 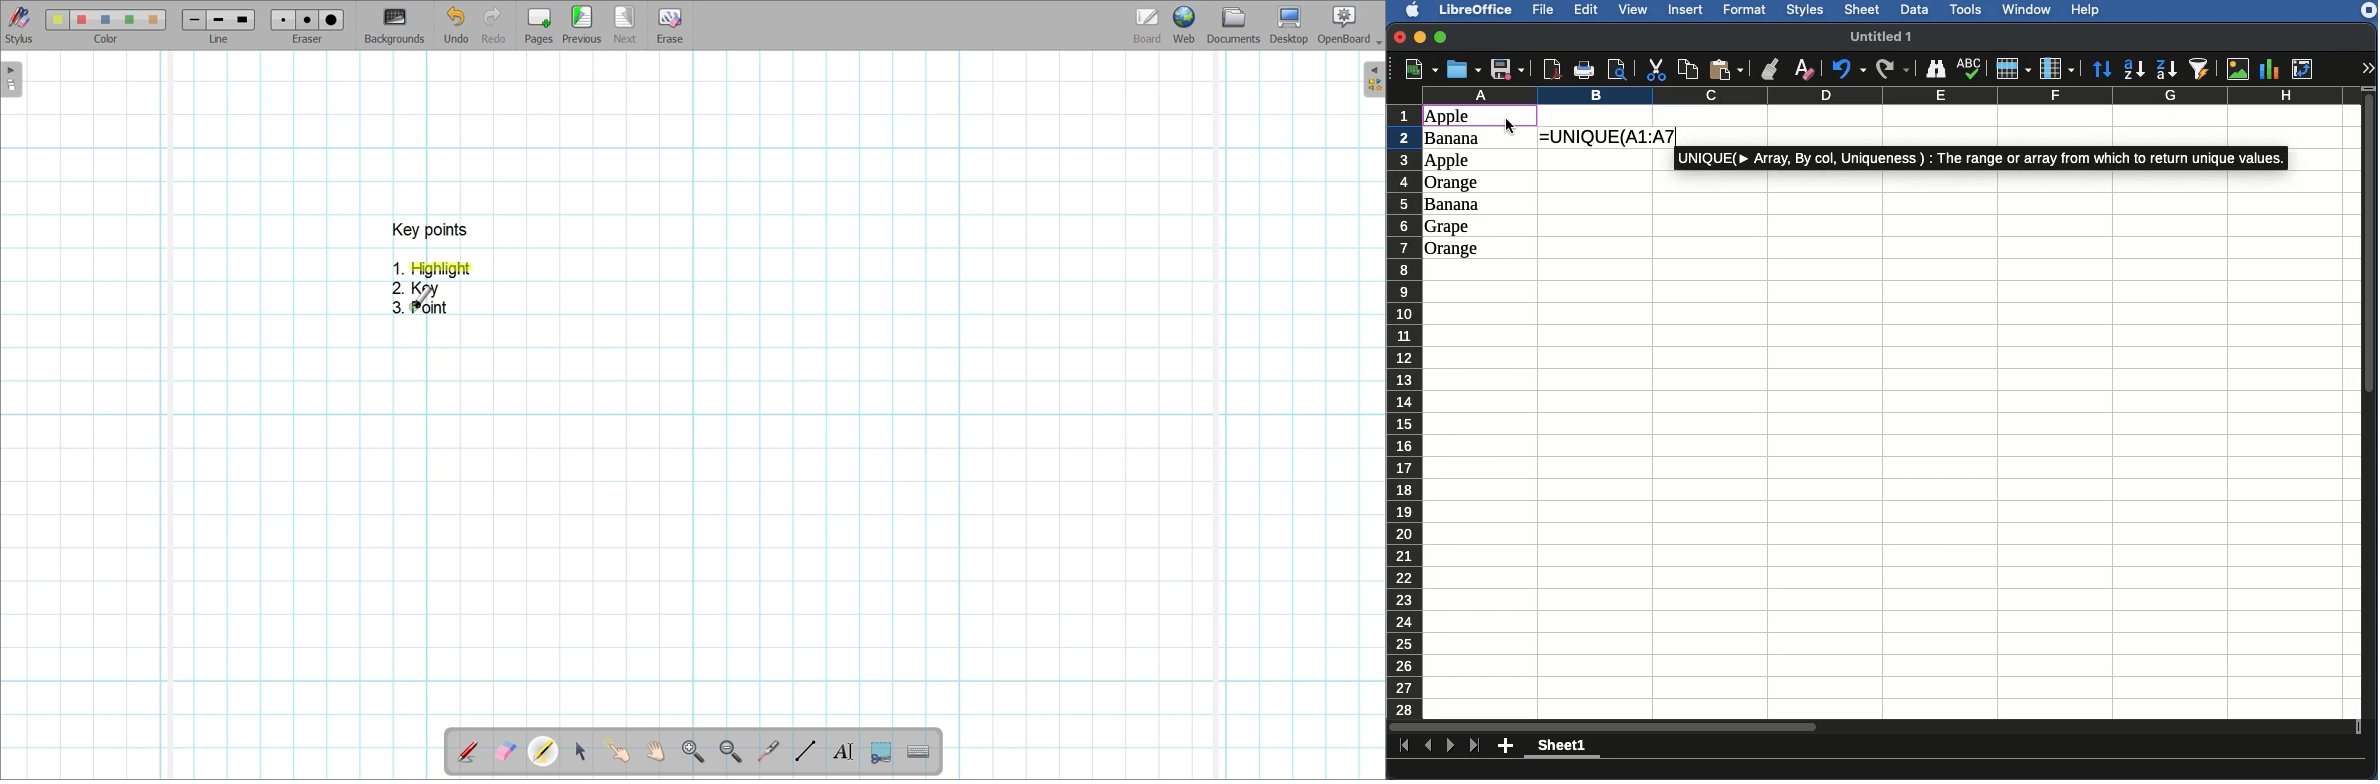 I want to click on UNIQUE(Array, By col, Uniqueness) : the range or array from which to return unique values., so click(x=1980, y=159).